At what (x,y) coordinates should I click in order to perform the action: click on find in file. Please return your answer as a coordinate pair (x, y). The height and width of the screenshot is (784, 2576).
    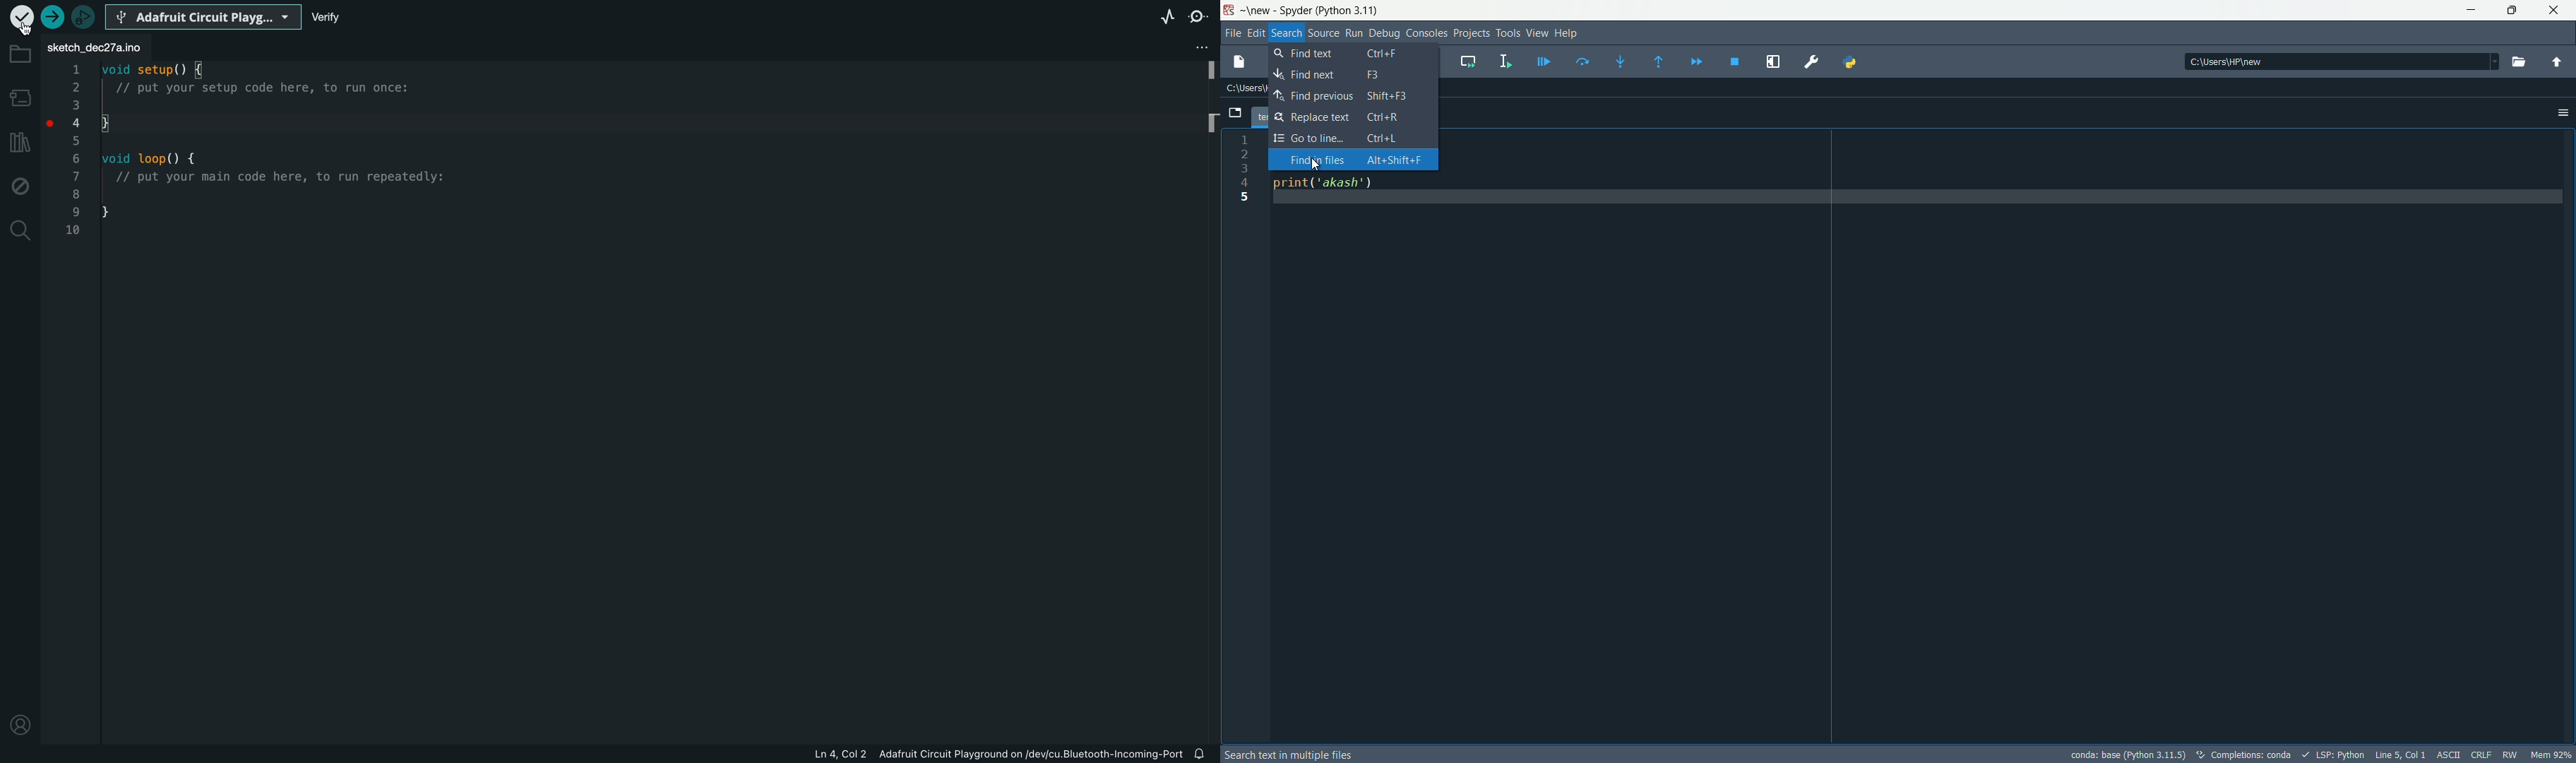
    Looking at the image, I should click on (1351, 159).